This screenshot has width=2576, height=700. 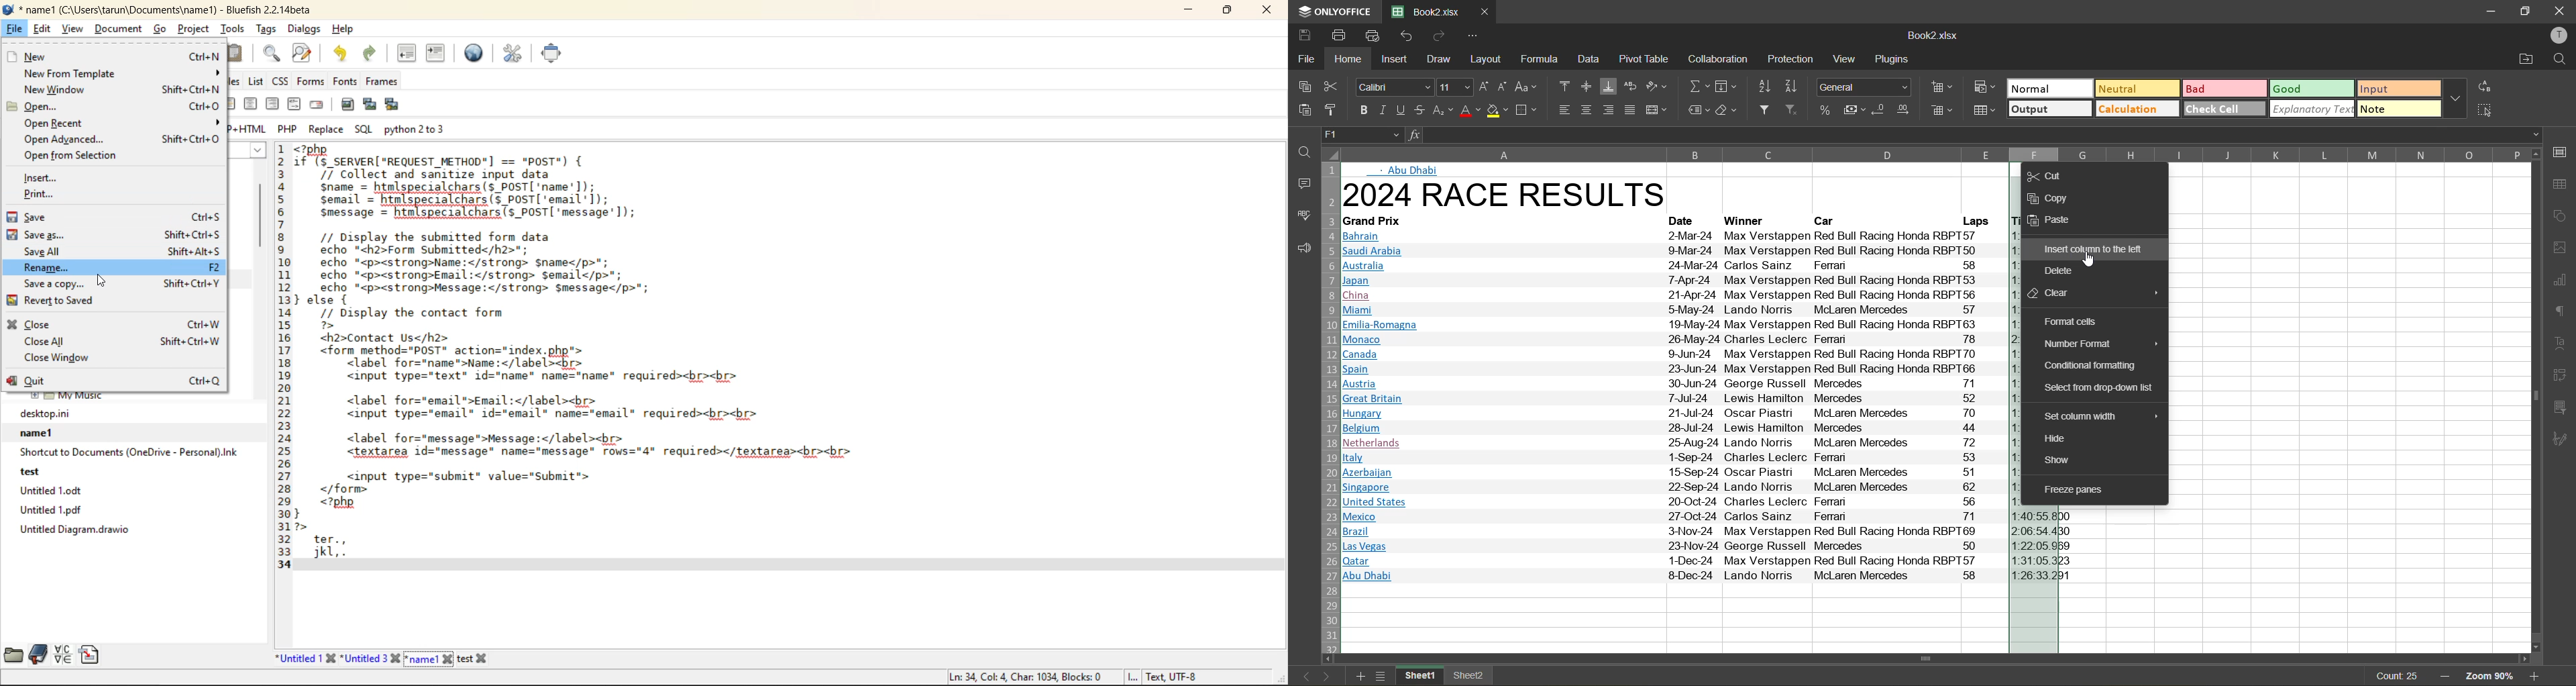 I want to click on Cursor, so click(x=101, y=281).